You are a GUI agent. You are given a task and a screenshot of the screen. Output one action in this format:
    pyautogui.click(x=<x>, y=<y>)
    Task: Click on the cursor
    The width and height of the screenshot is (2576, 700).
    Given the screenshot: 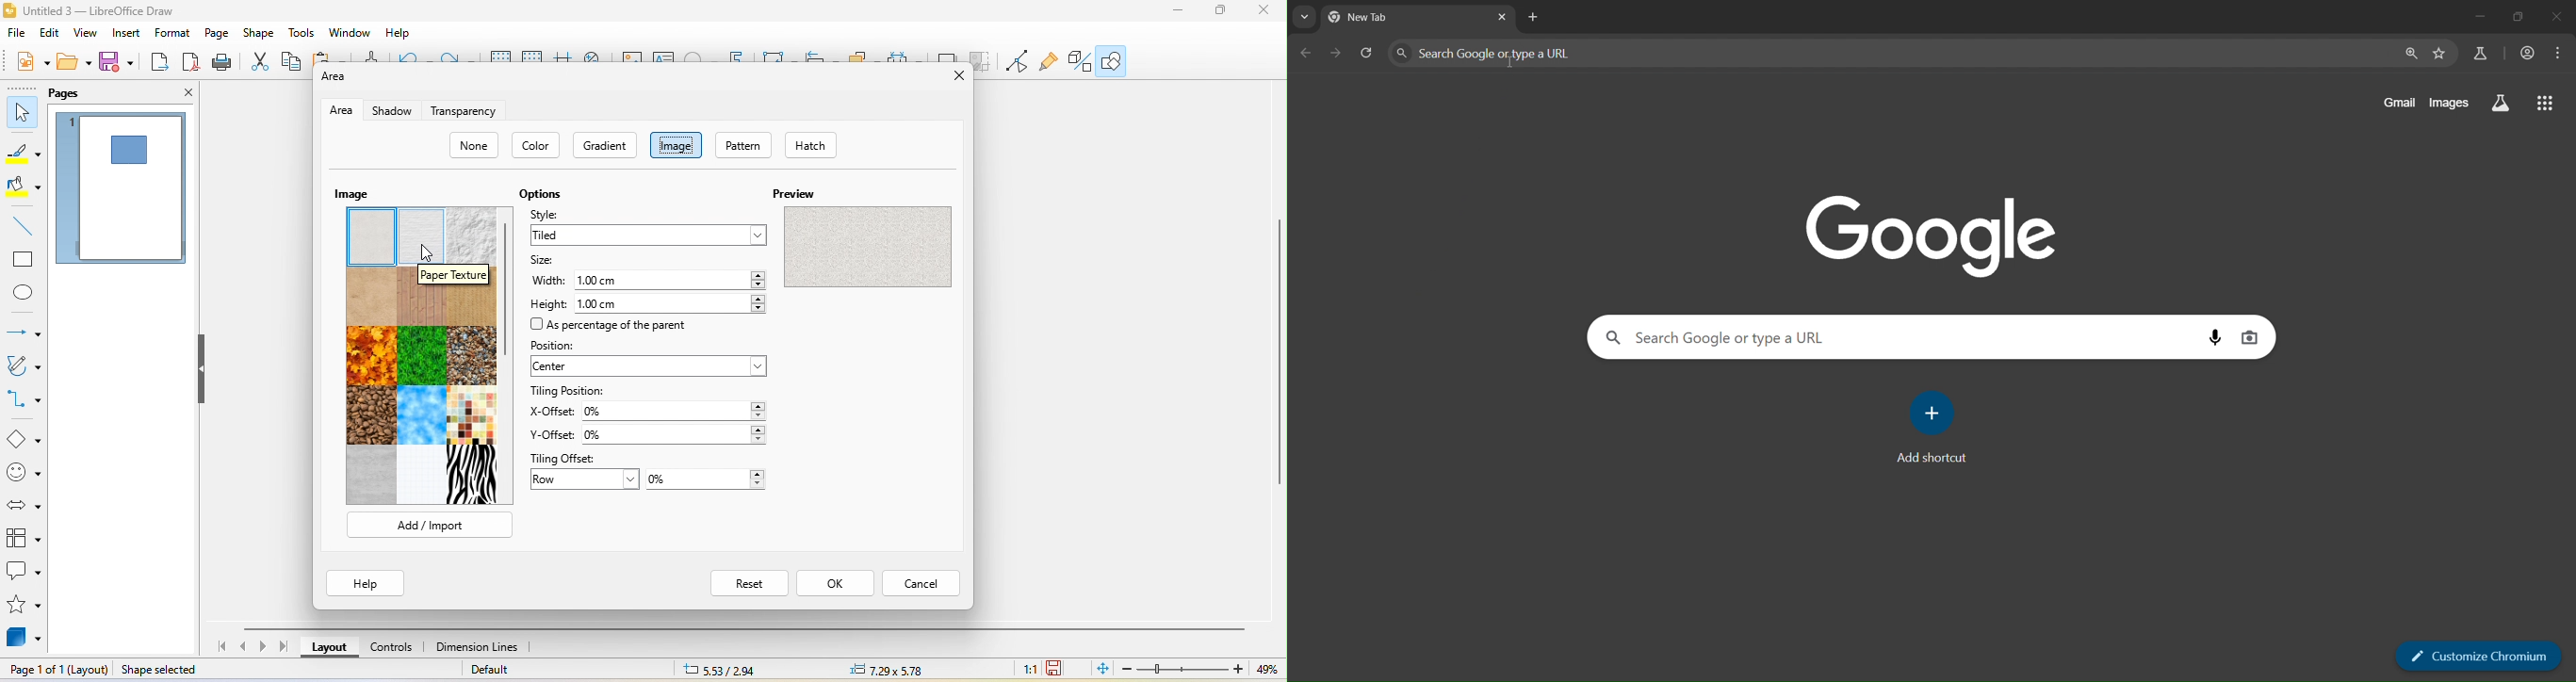 What is the action you would take?
    pyautogui.click(x=1510, y=63)
    